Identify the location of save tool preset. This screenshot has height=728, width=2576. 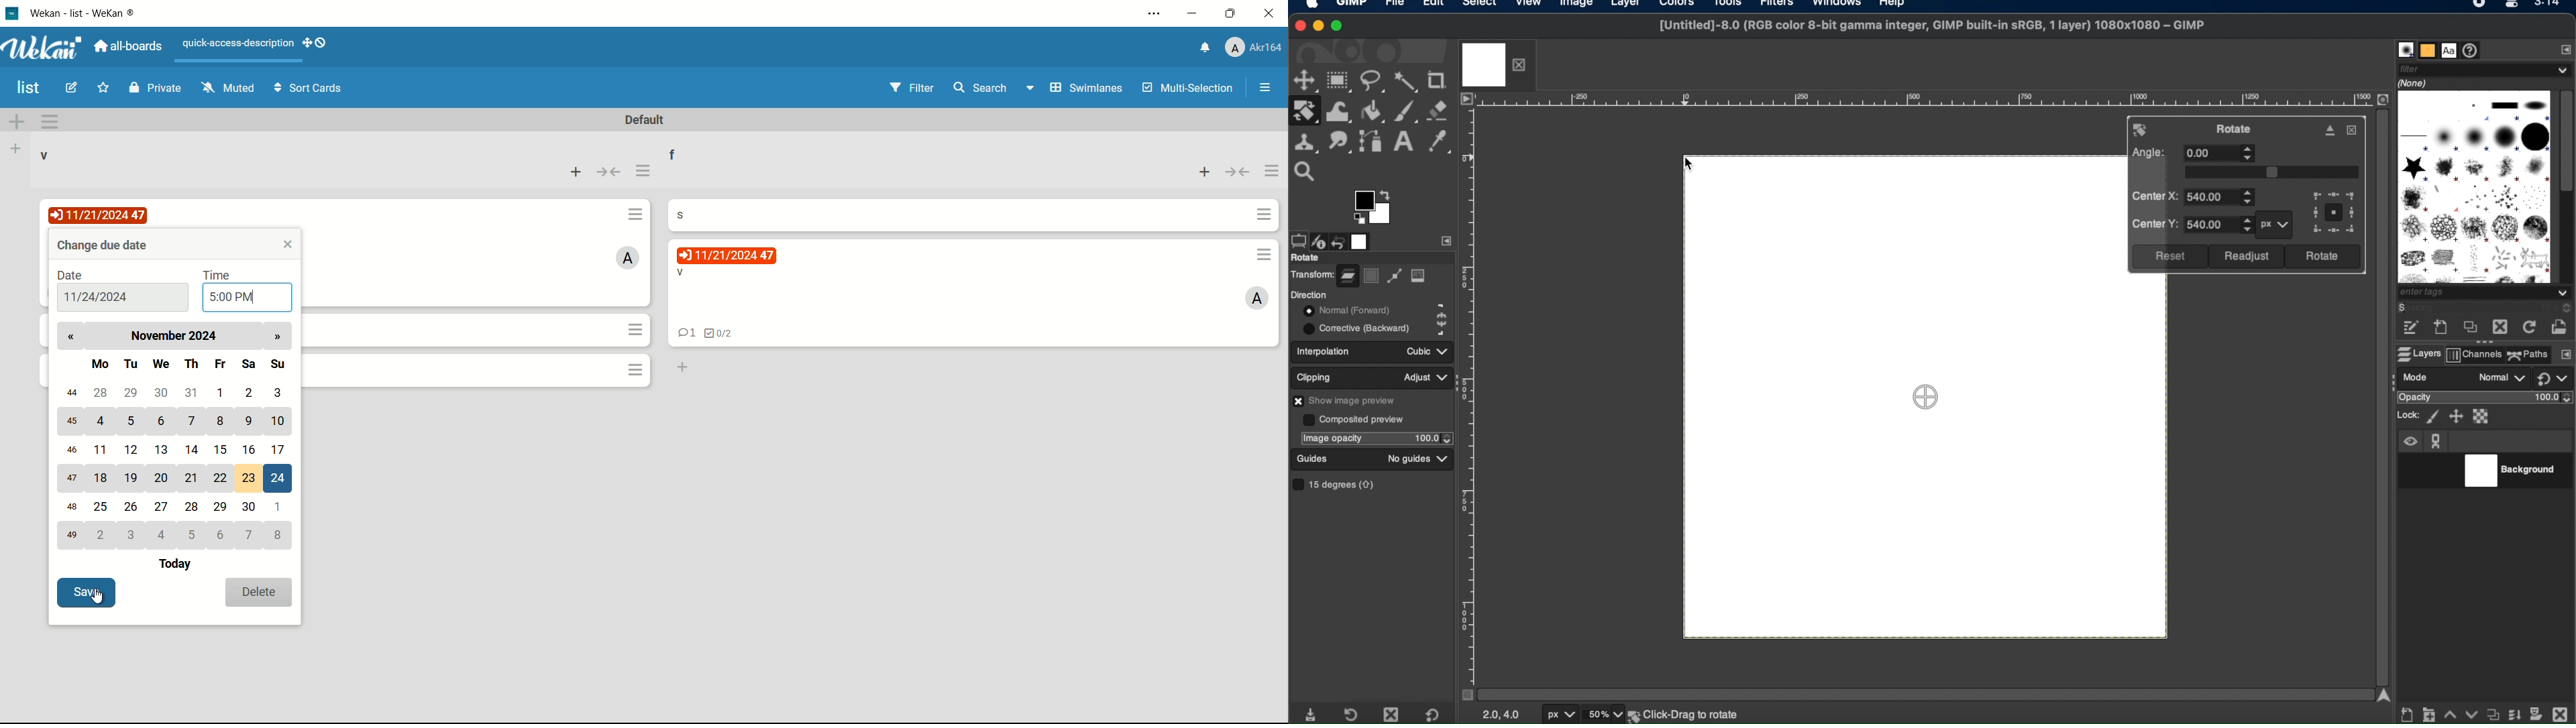
(1313, 713).